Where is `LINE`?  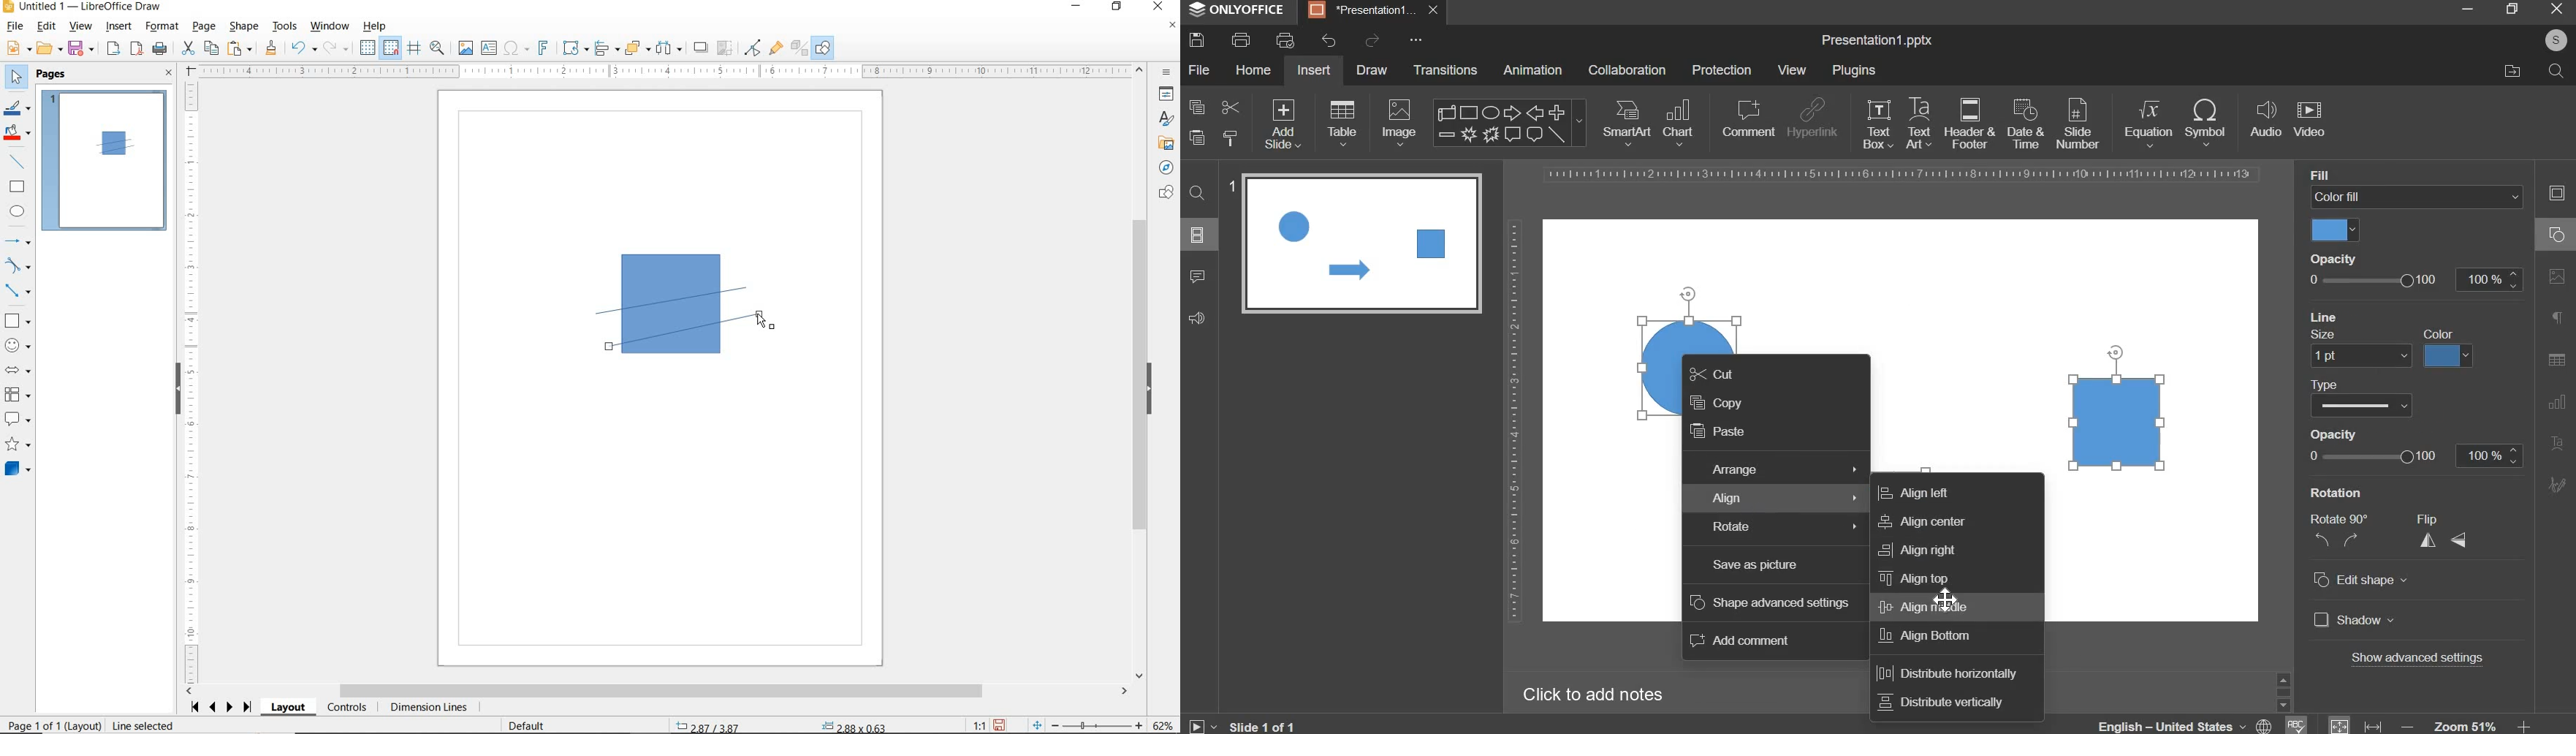 LINE is located at coordinates (685, 302).